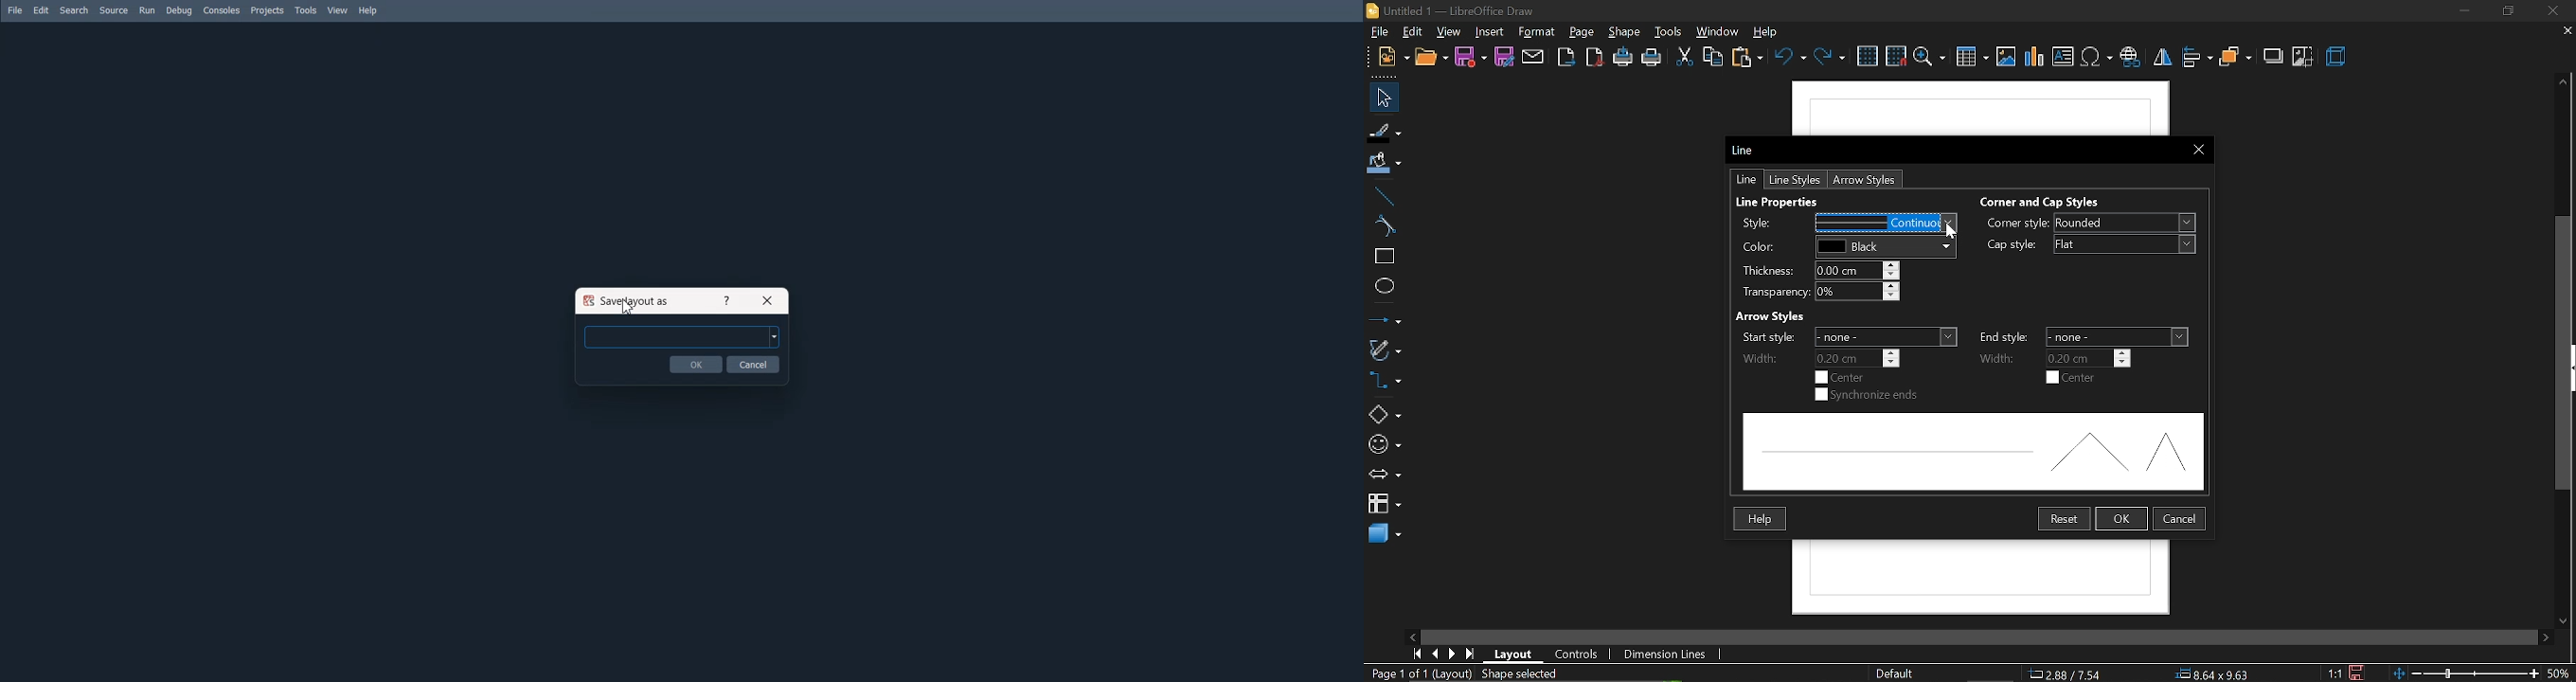 The height and width of the screenshot is (700, 2576). I want to click on close, so click(2551, 10).